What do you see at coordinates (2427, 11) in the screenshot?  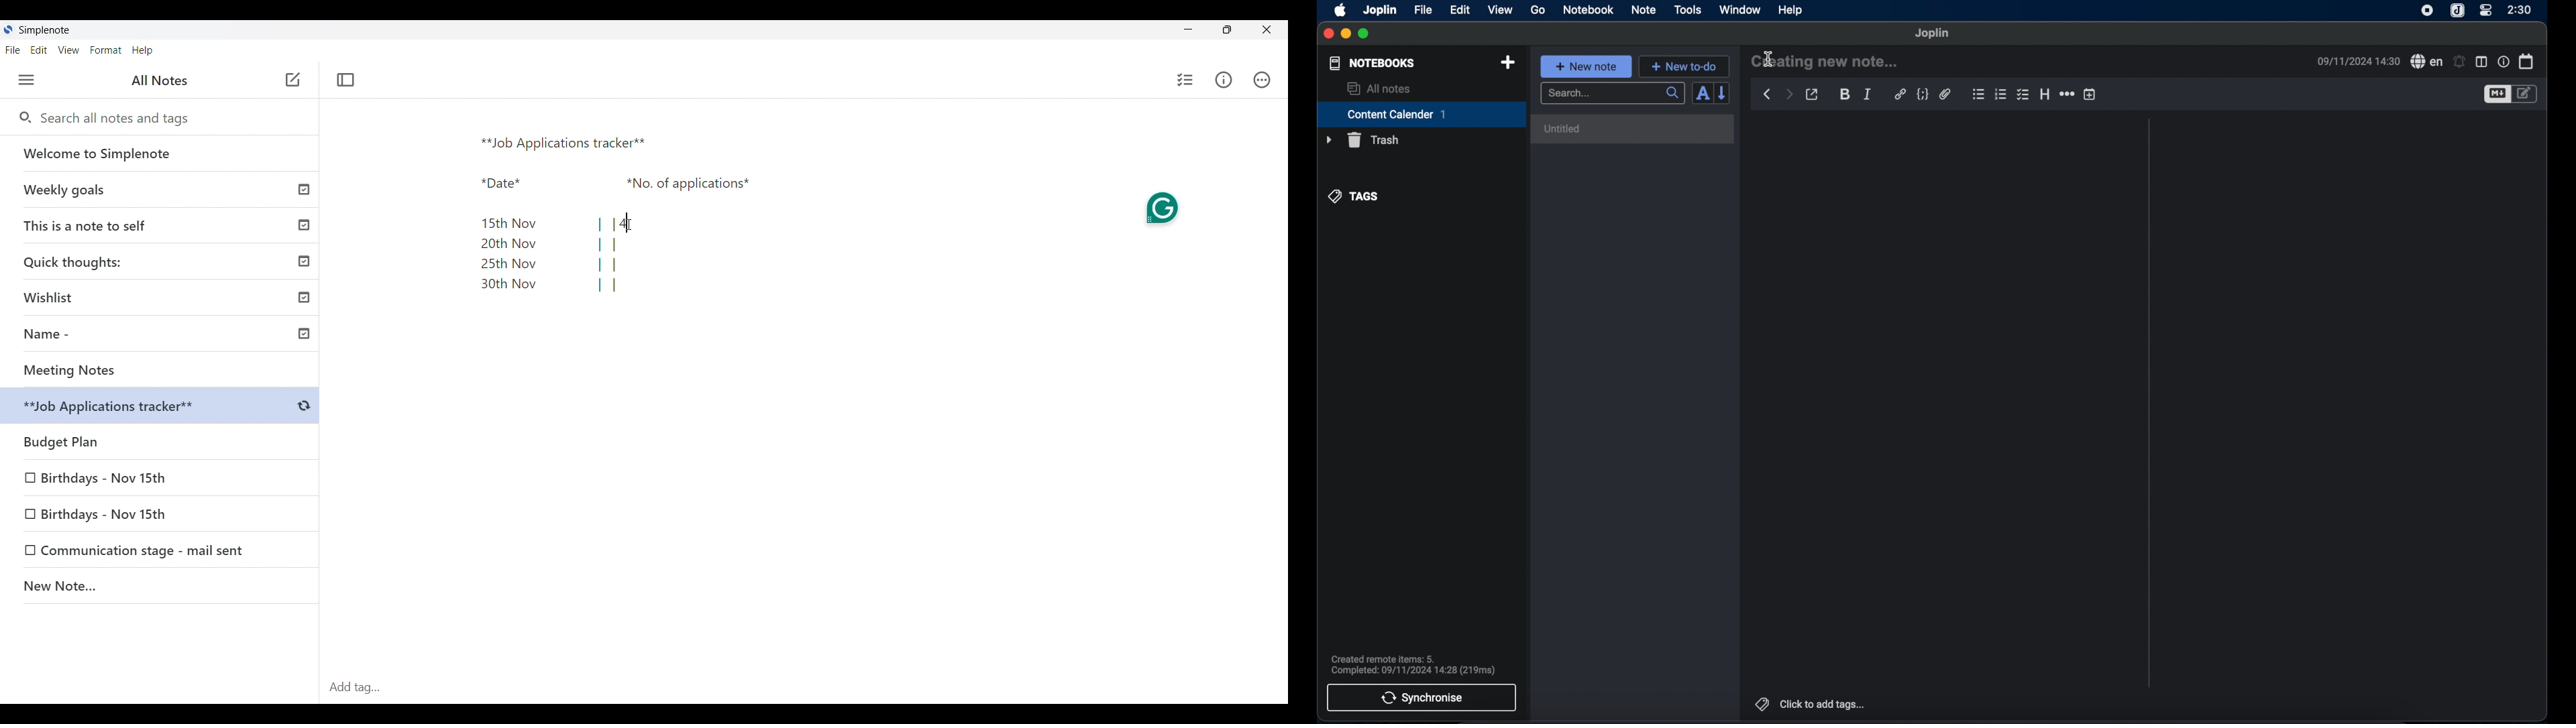 I see `screen recorder icon` at bounding box center [2427, 11].